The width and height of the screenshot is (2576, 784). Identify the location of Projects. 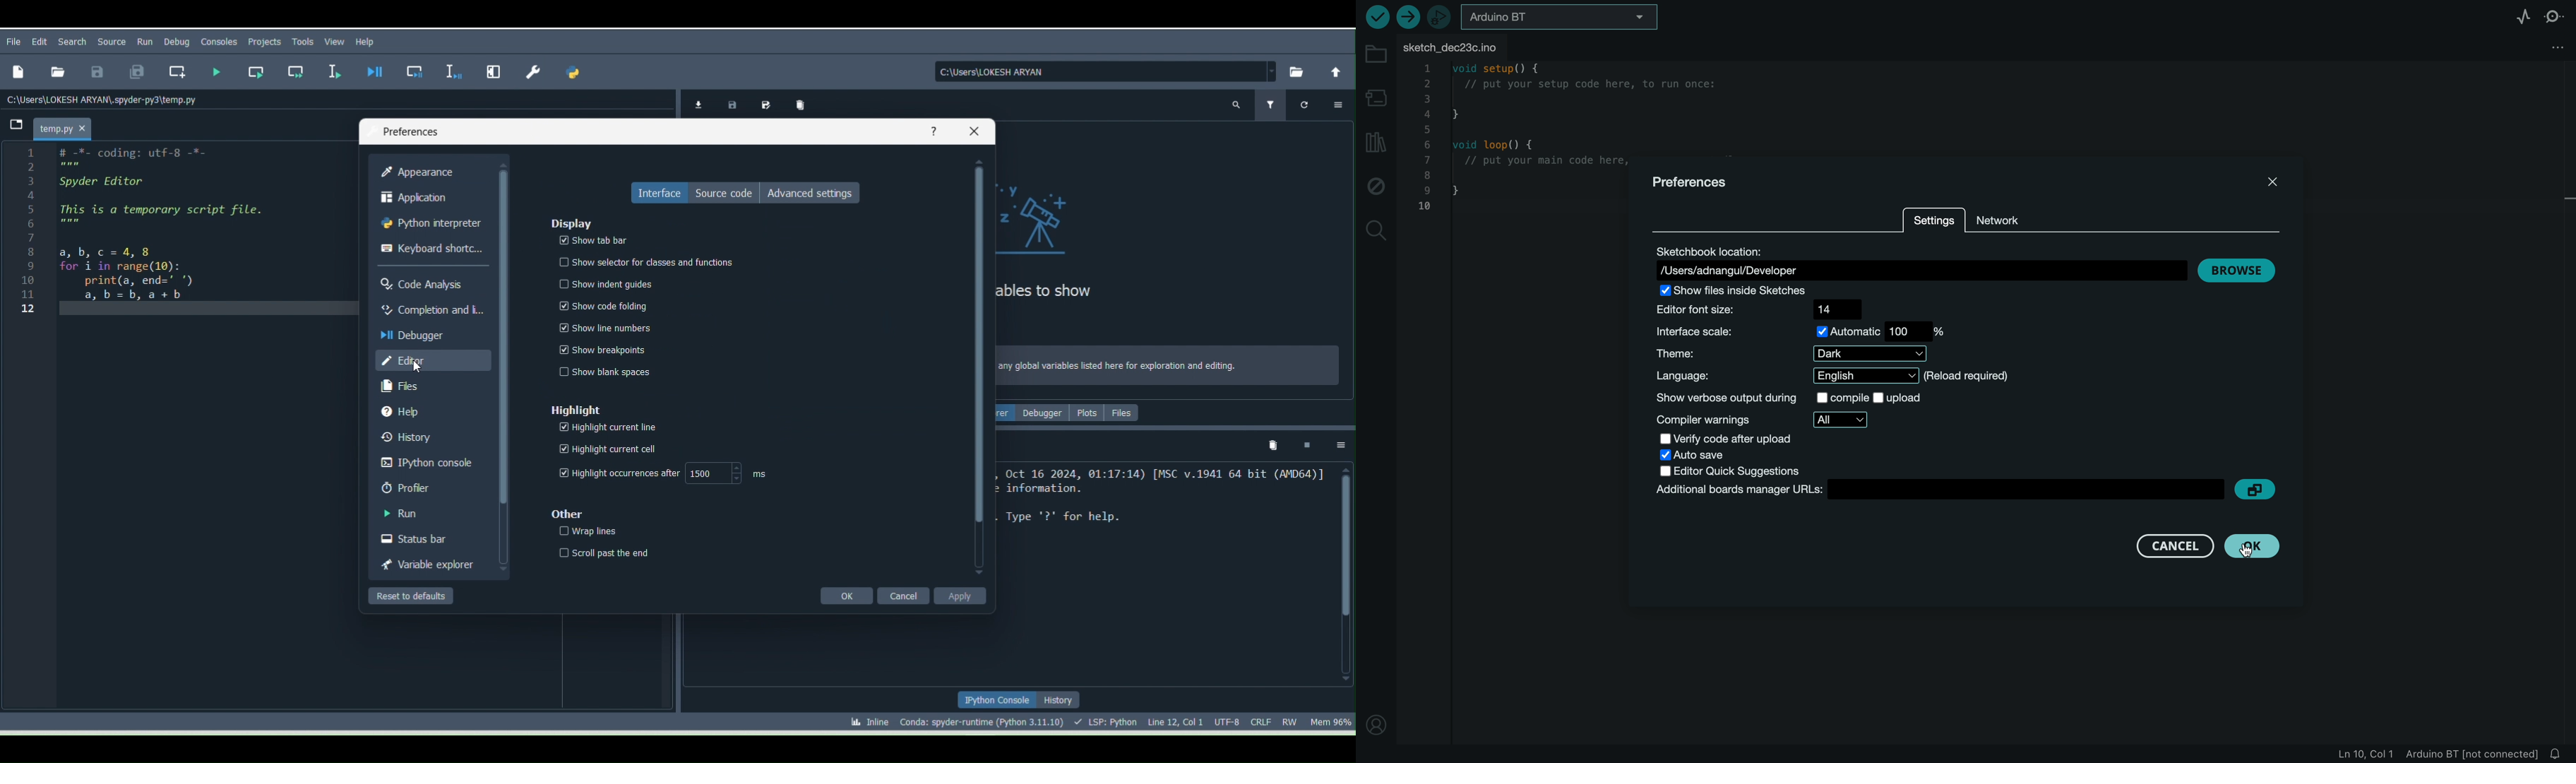
(264, 42).